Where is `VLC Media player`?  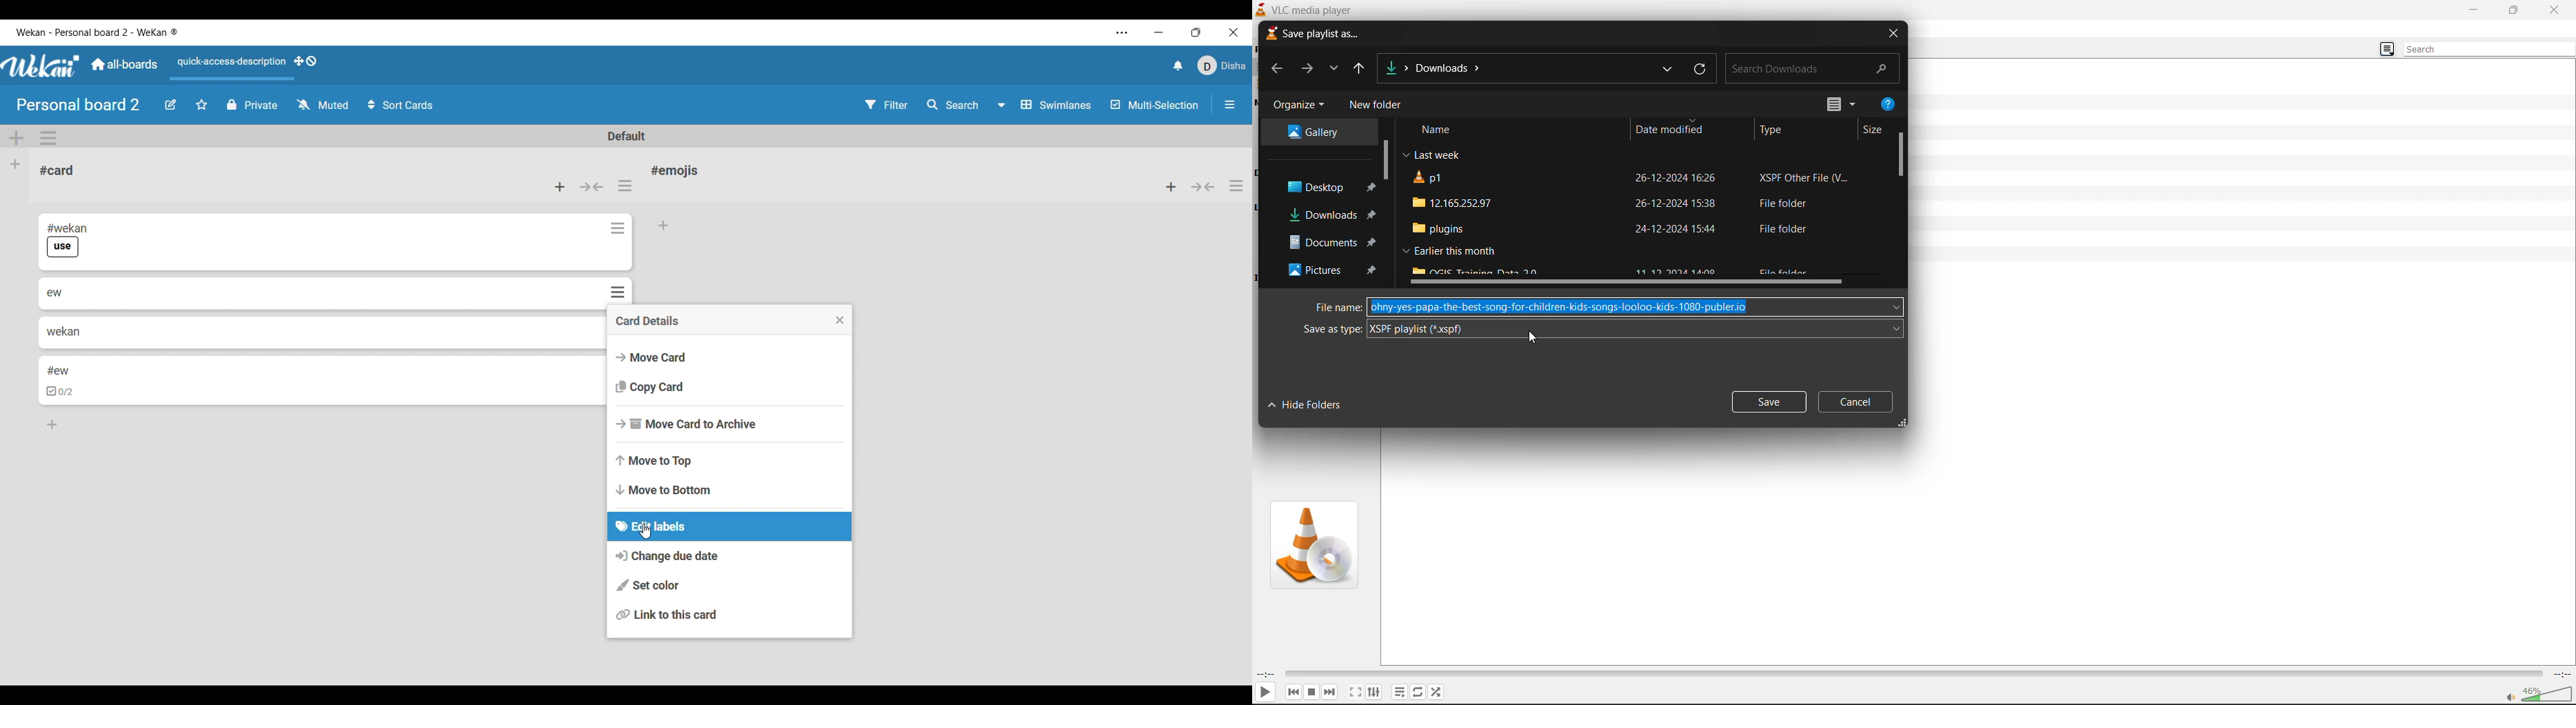
VLC Media player is located at coordinates (1302, 9).